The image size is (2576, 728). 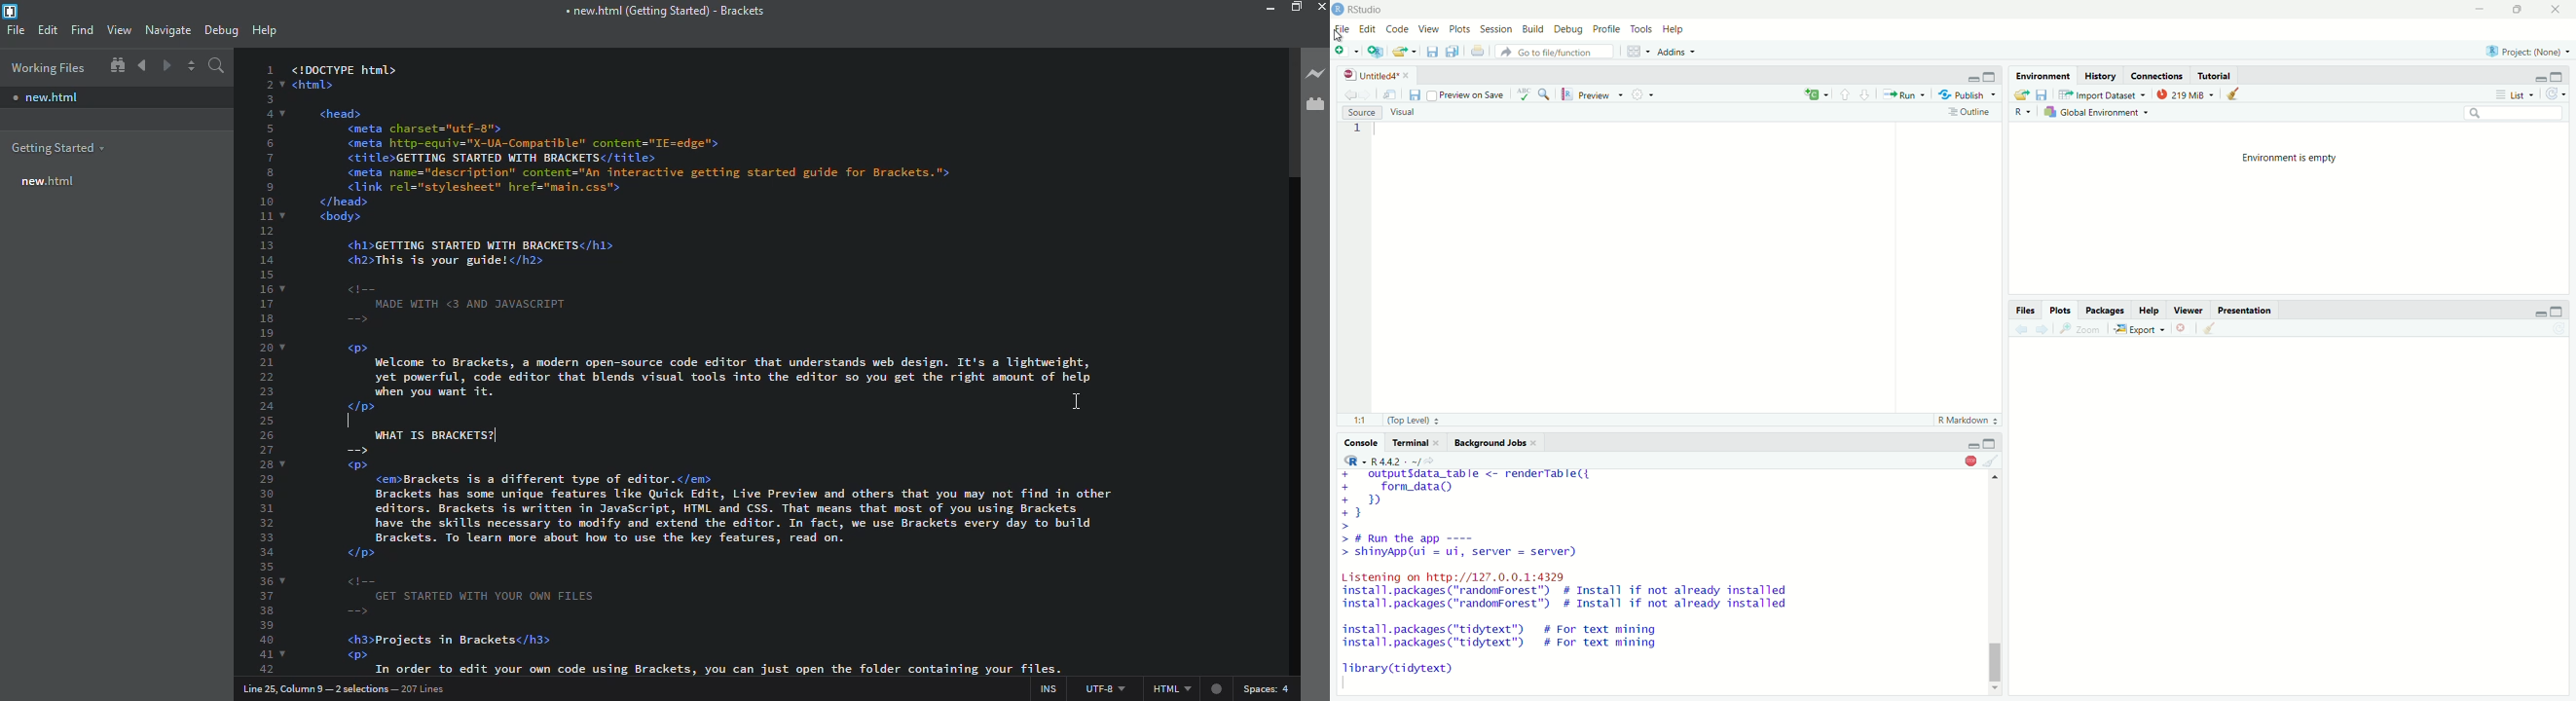 I want to click on RStudio, so click(x=1367, y=10).